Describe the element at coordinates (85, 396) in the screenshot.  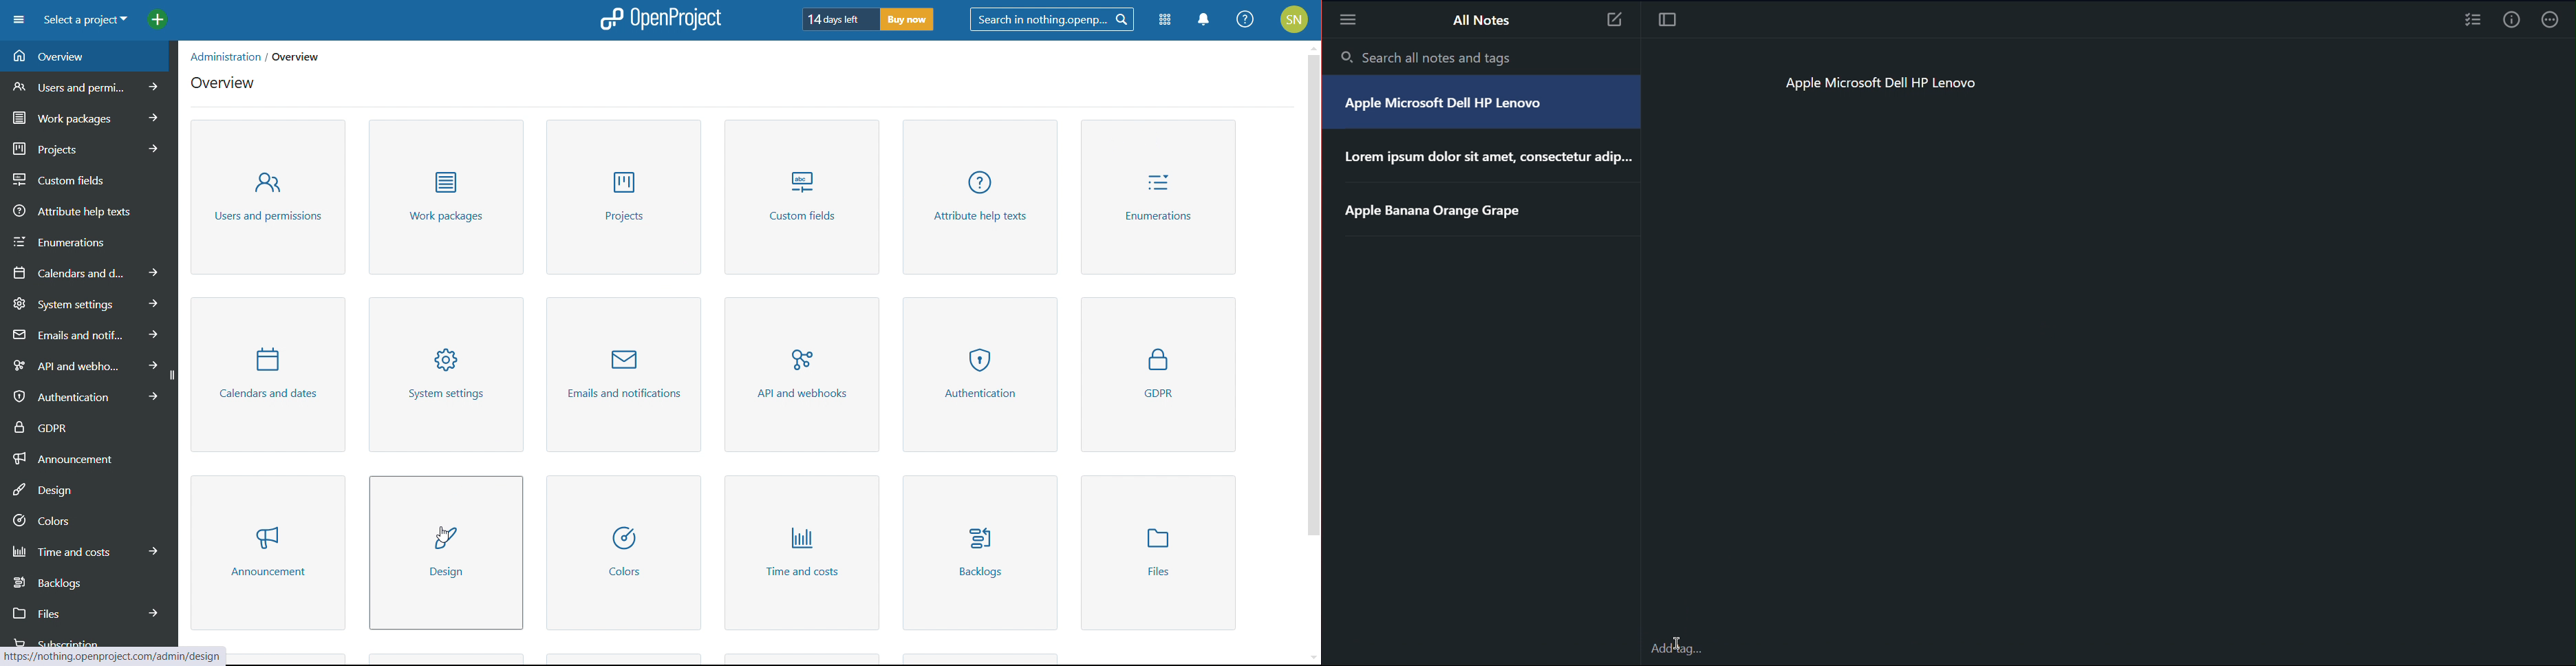
I see `authentication` at that location.